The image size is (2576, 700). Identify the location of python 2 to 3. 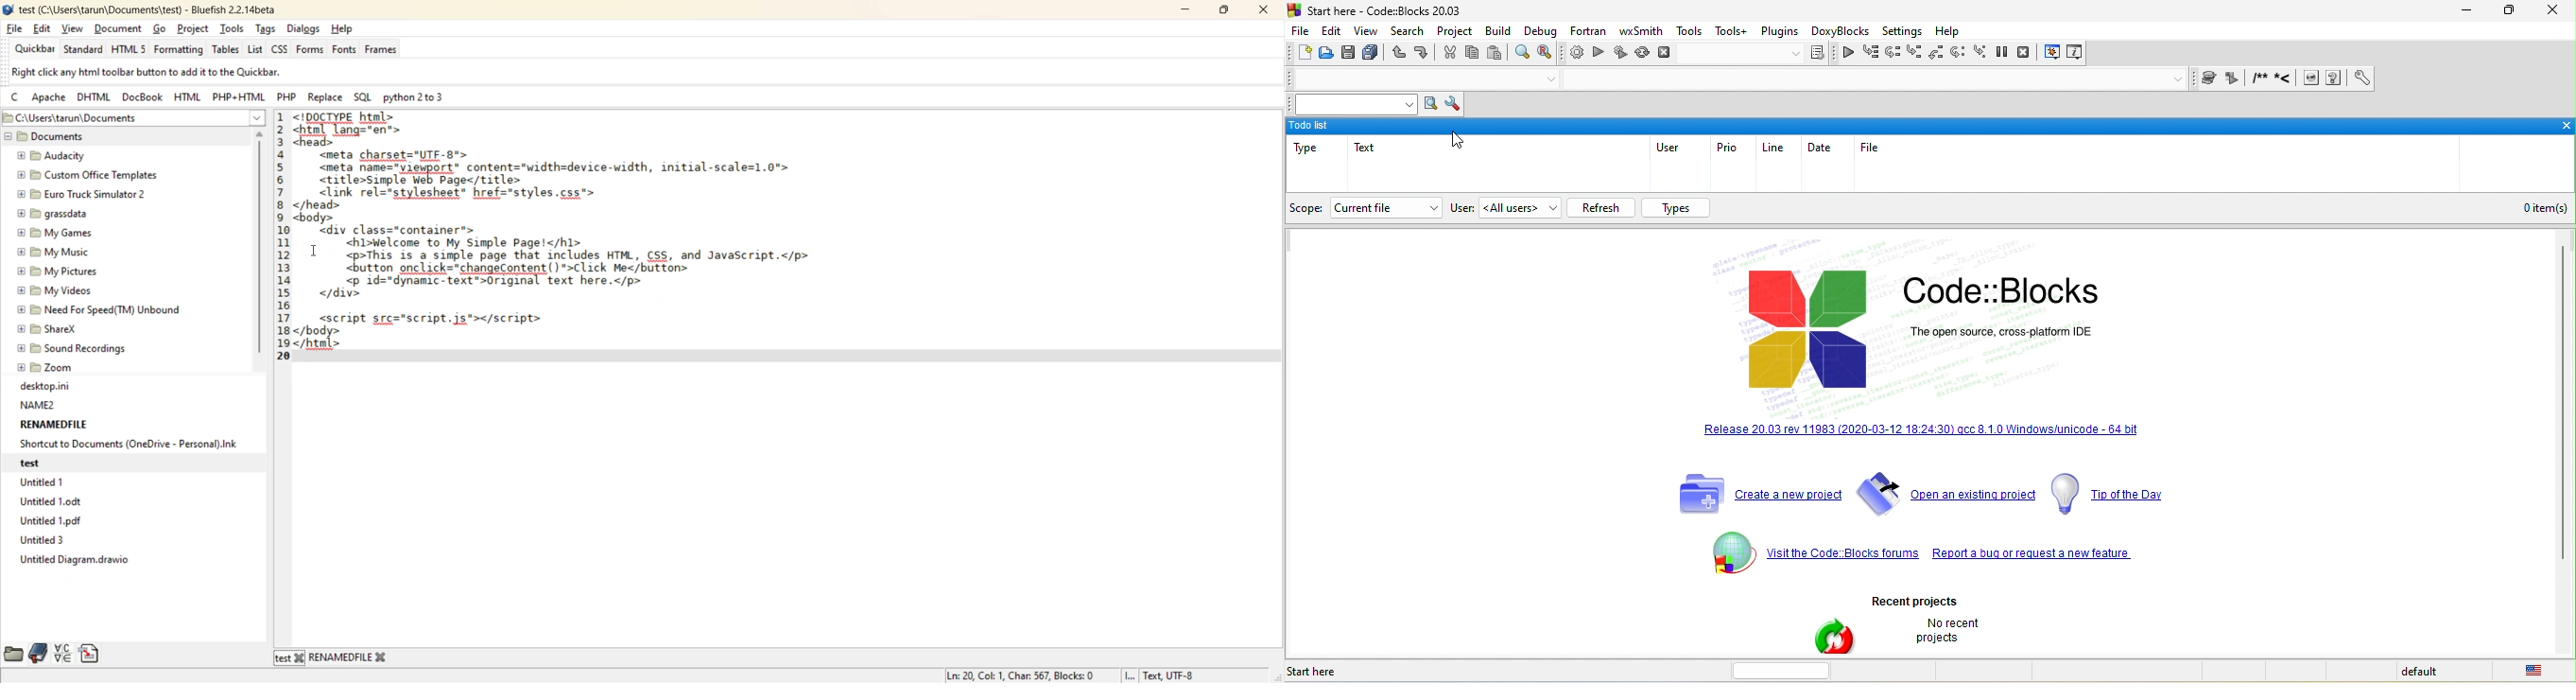
(420, 98).